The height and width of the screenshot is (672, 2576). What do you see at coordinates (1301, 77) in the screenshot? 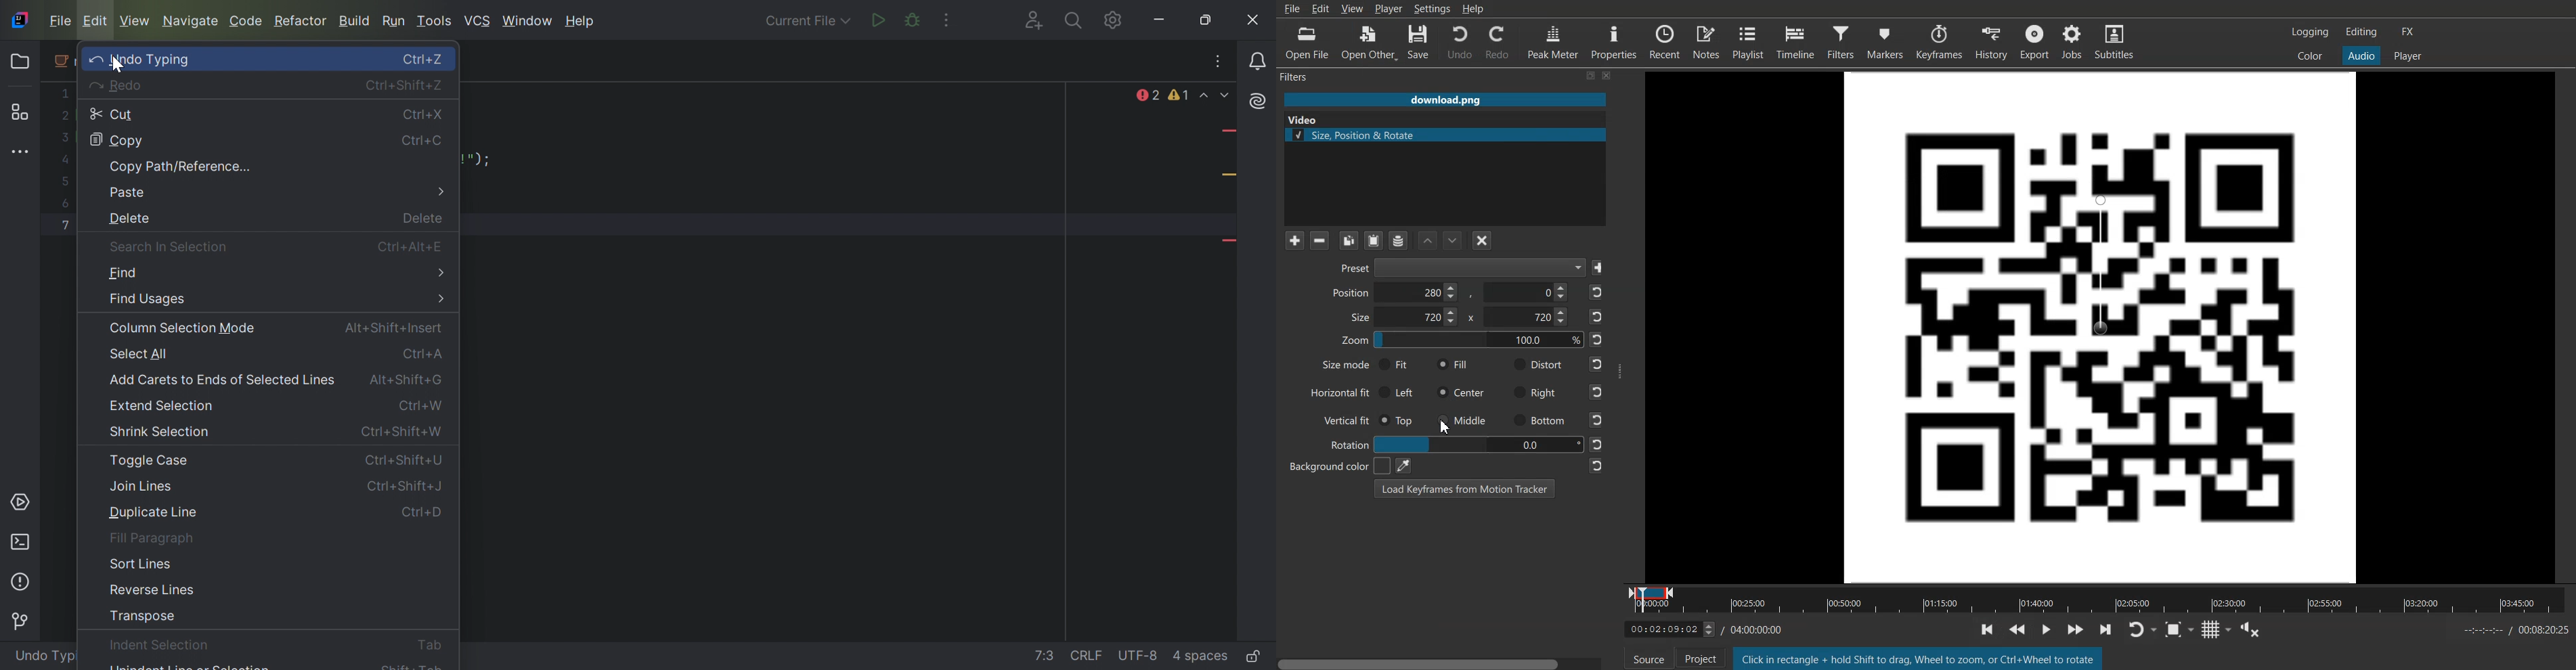
I see `Text 1` at bounding box center [1301, 77].